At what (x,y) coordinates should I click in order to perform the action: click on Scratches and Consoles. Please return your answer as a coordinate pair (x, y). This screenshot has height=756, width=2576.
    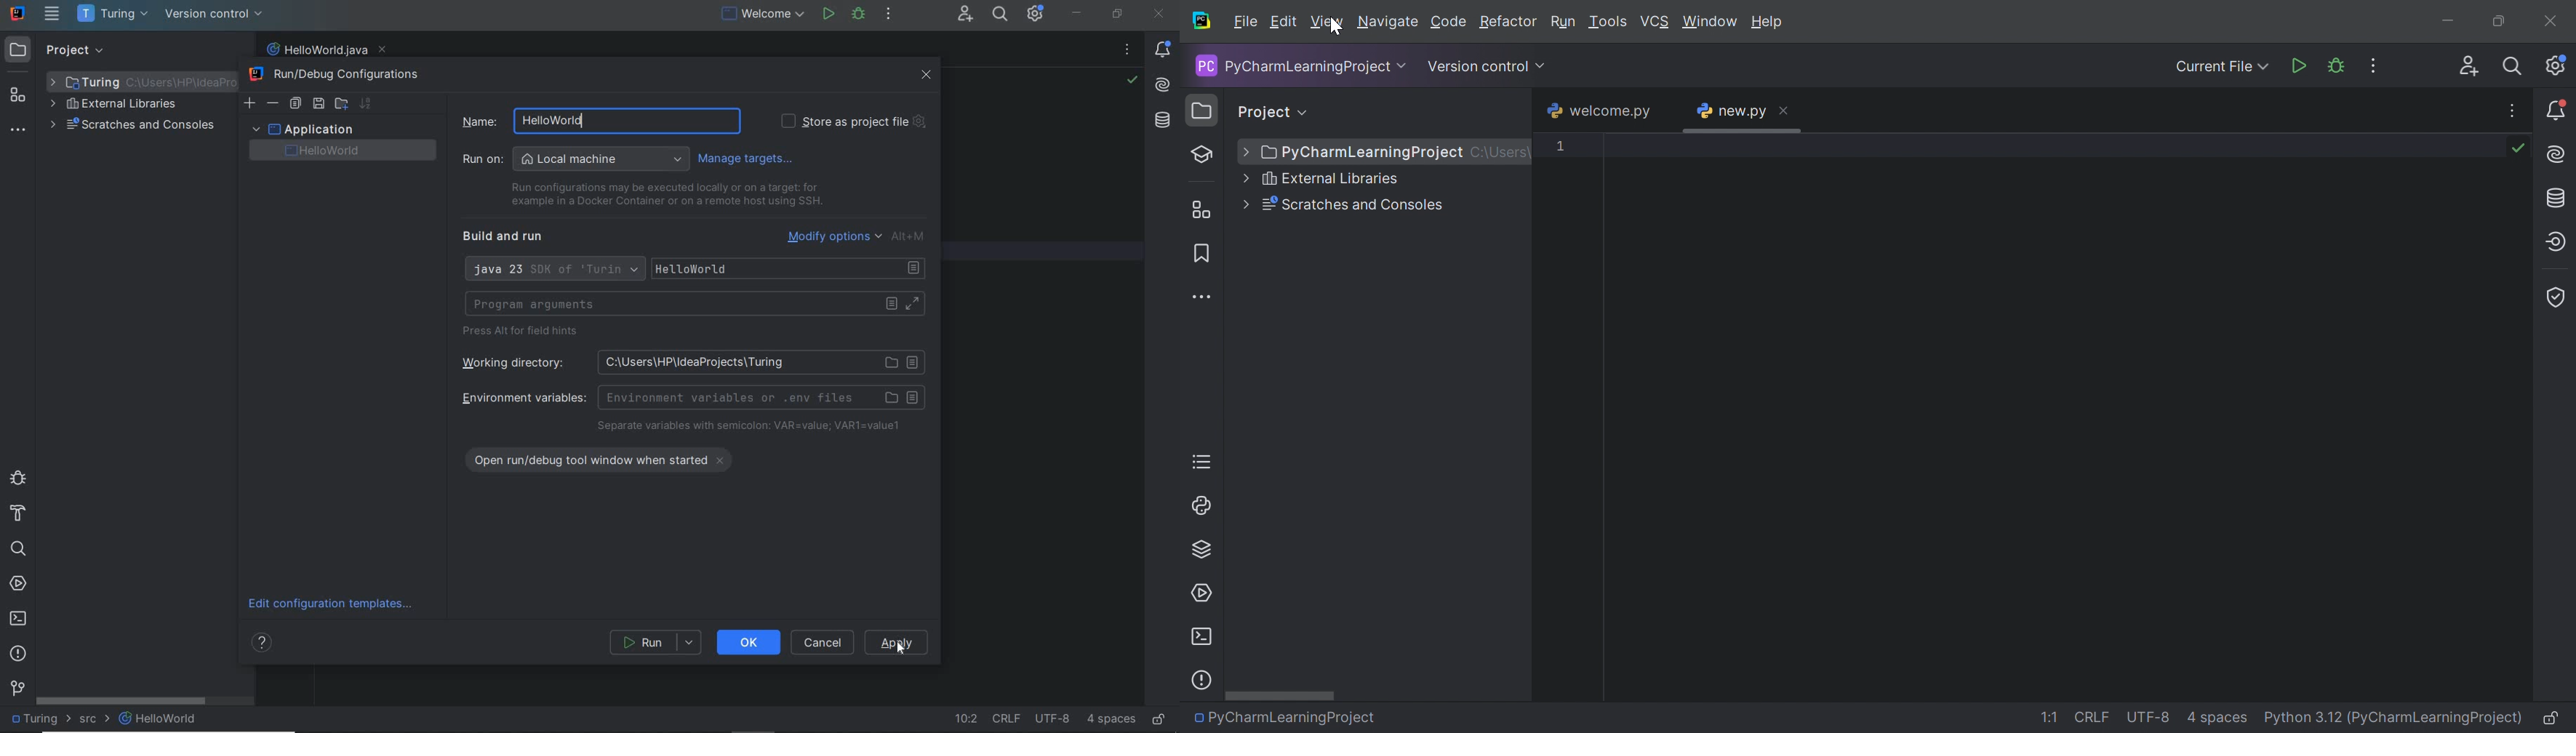
    Looking at the image, I should click on (1353, 204).